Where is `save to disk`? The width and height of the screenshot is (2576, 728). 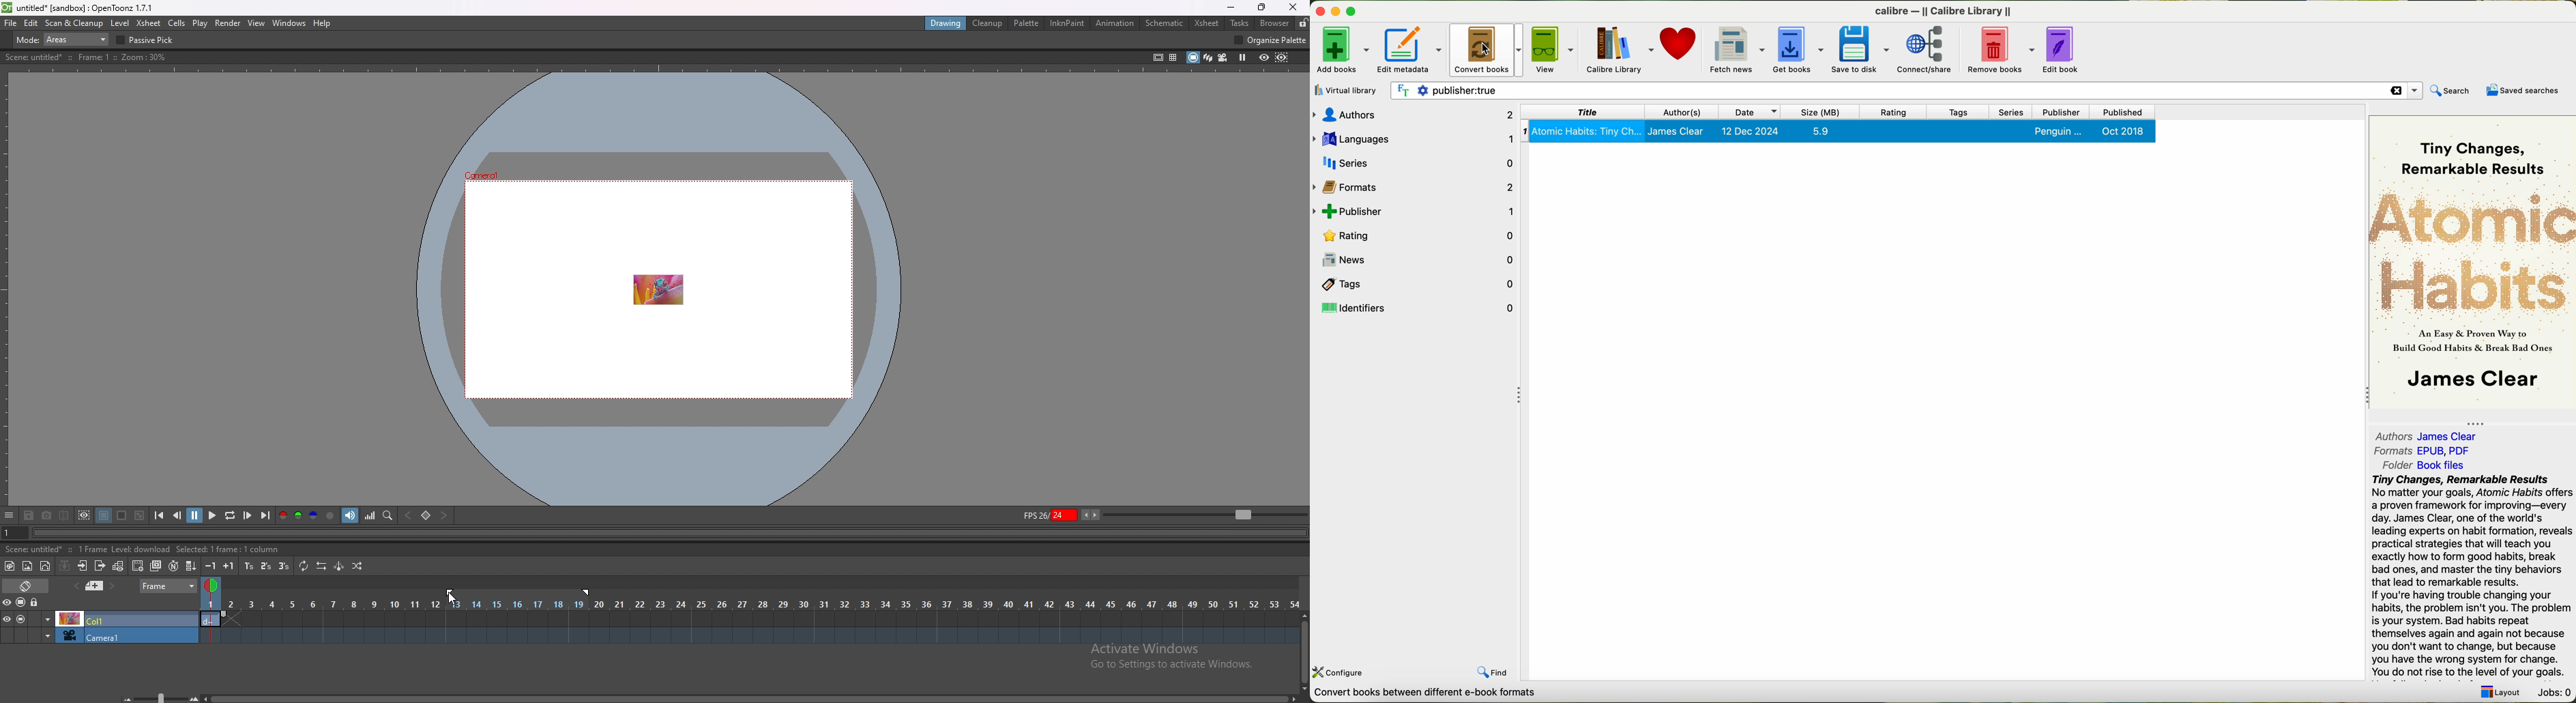 save to disk is located at coordinates (1858, 49).